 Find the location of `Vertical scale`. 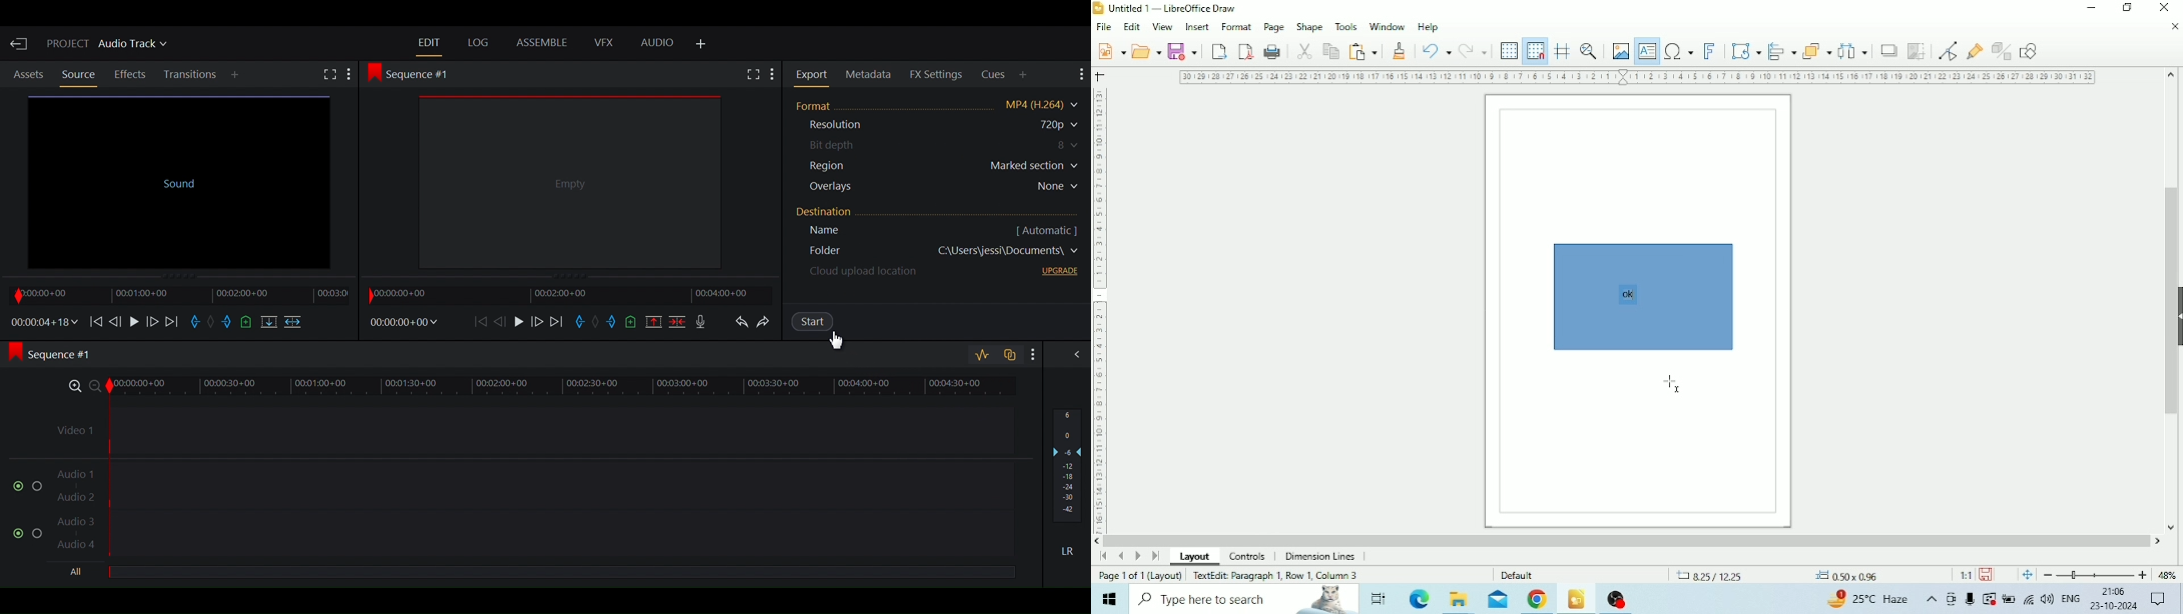

Vertical scale is located at coordinates (1099, 307).